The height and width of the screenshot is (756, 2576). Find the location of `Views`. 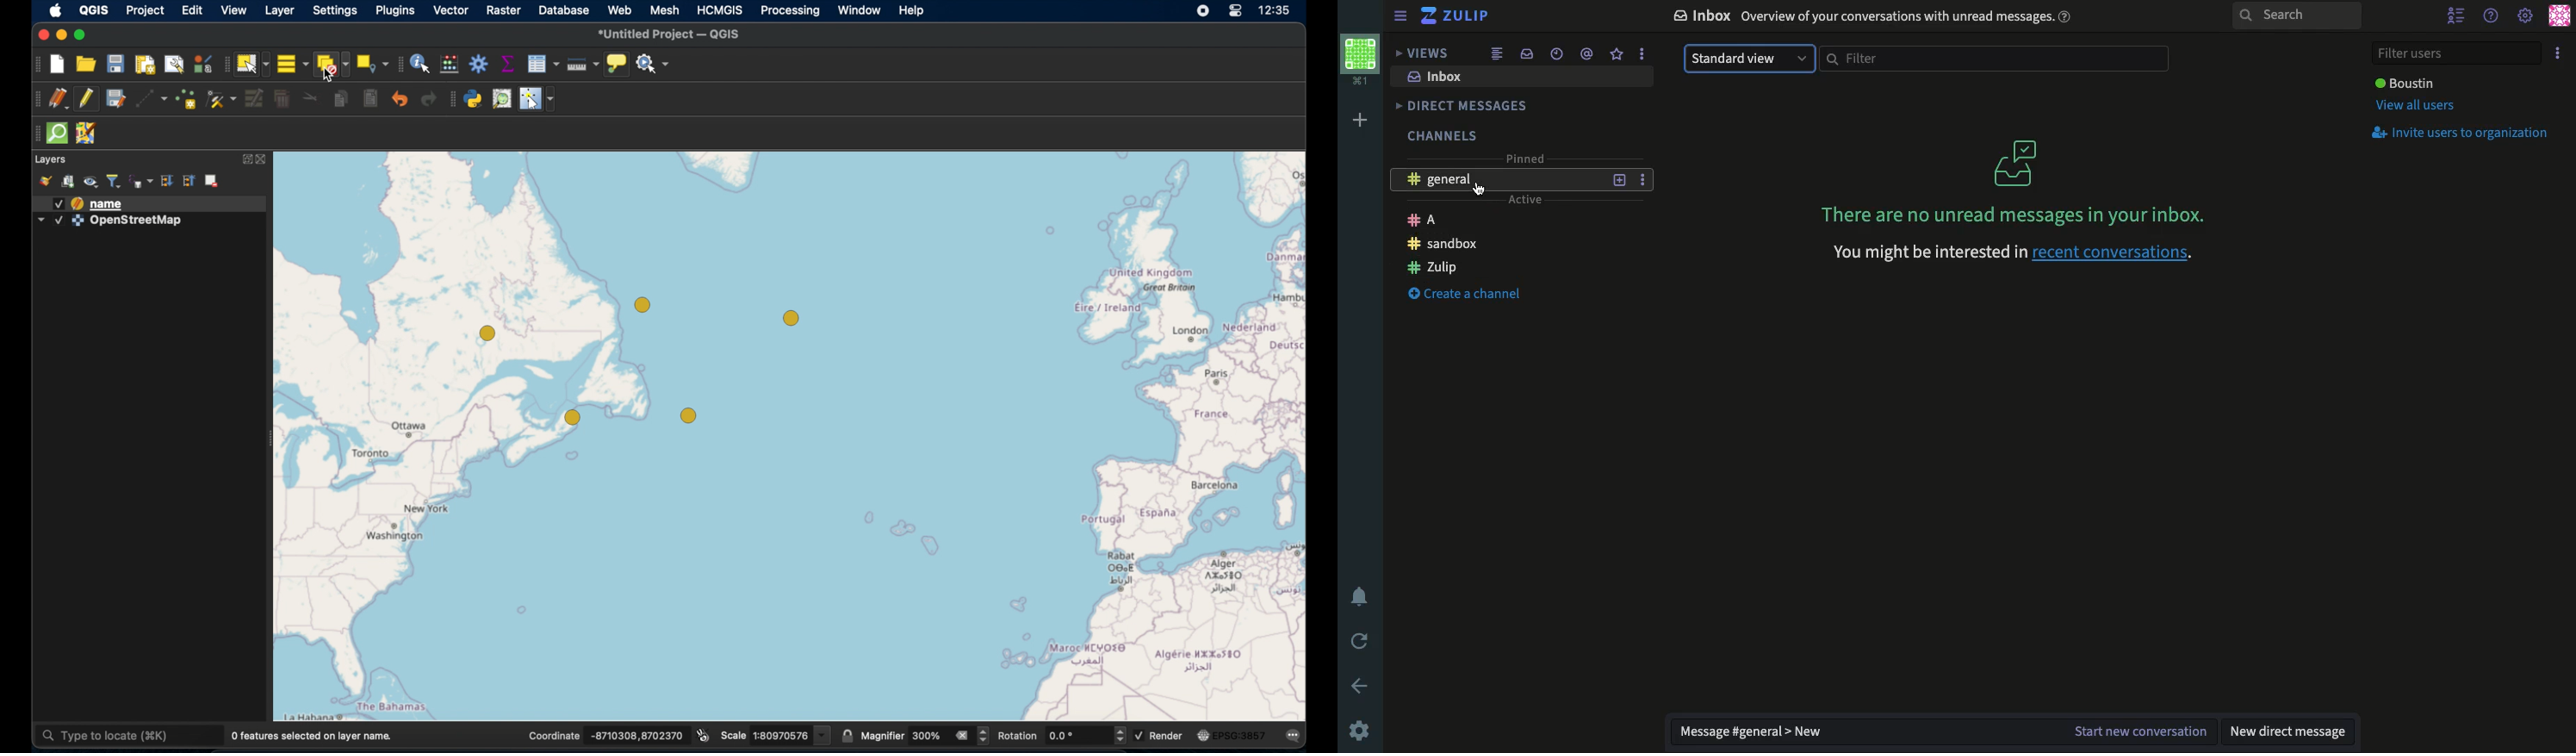

Views is located at coordinates (1424, 51).